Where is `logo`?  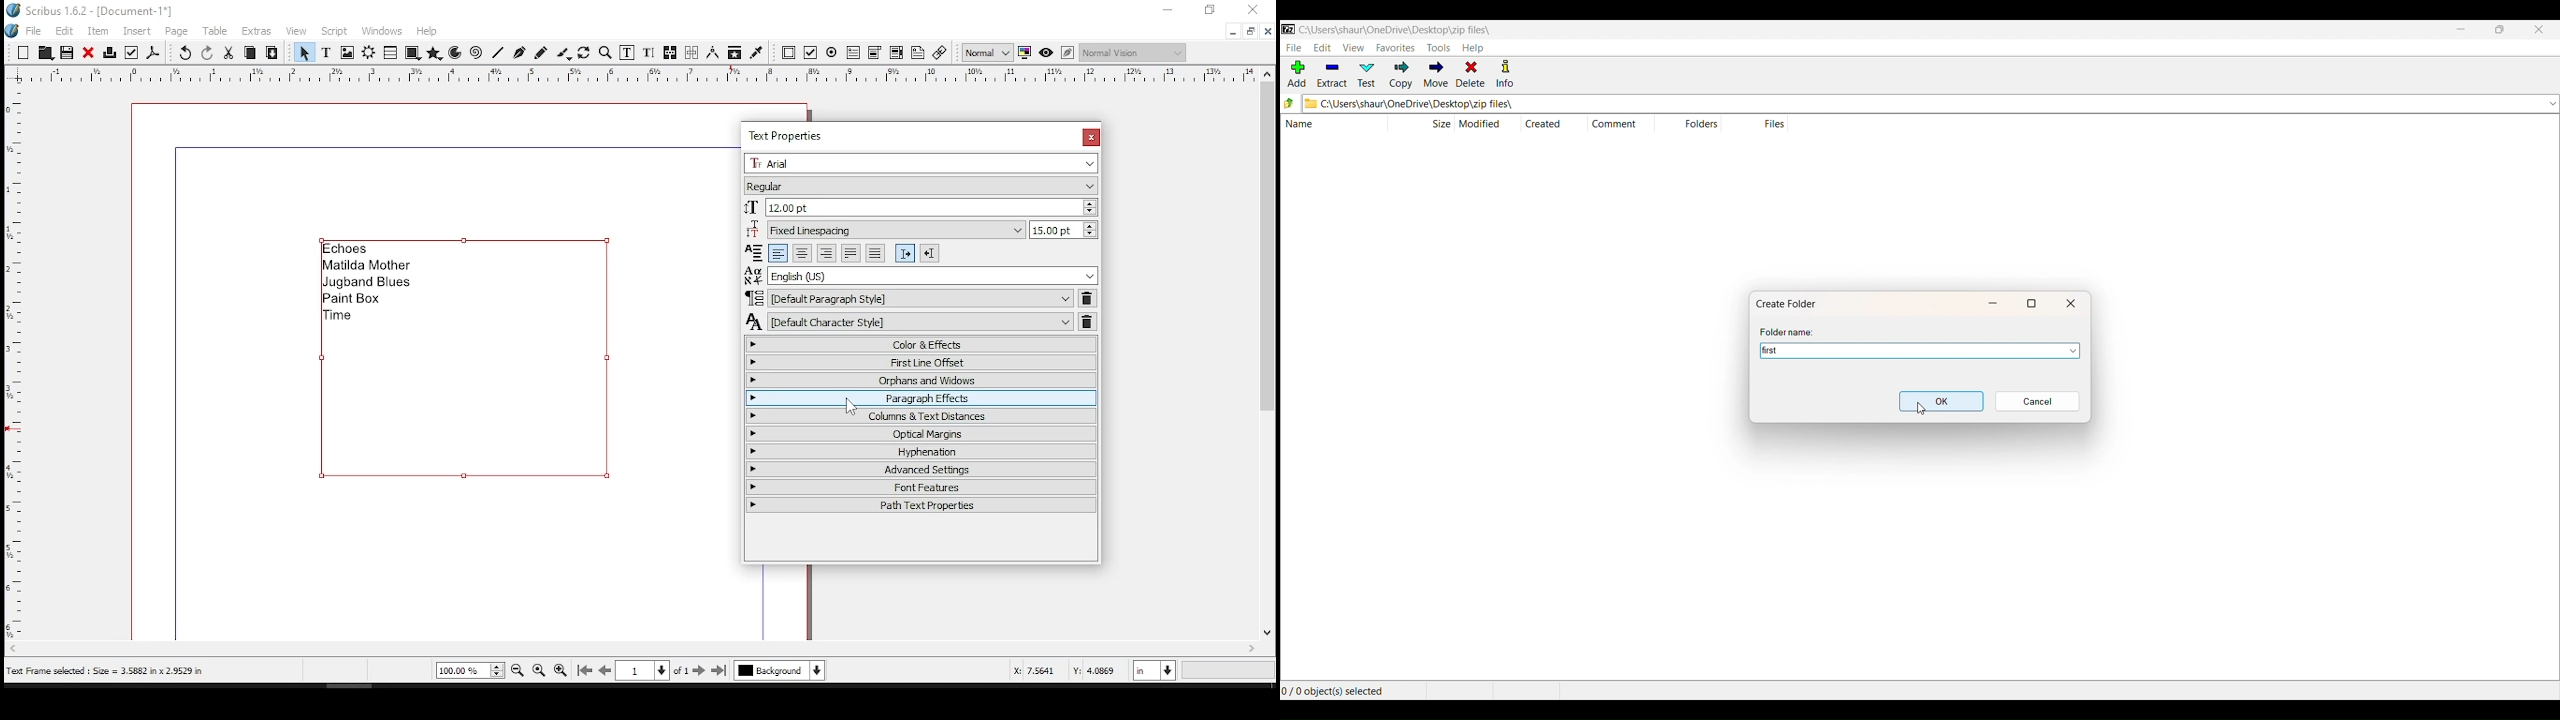
logo is located at coordinates (12, 32).